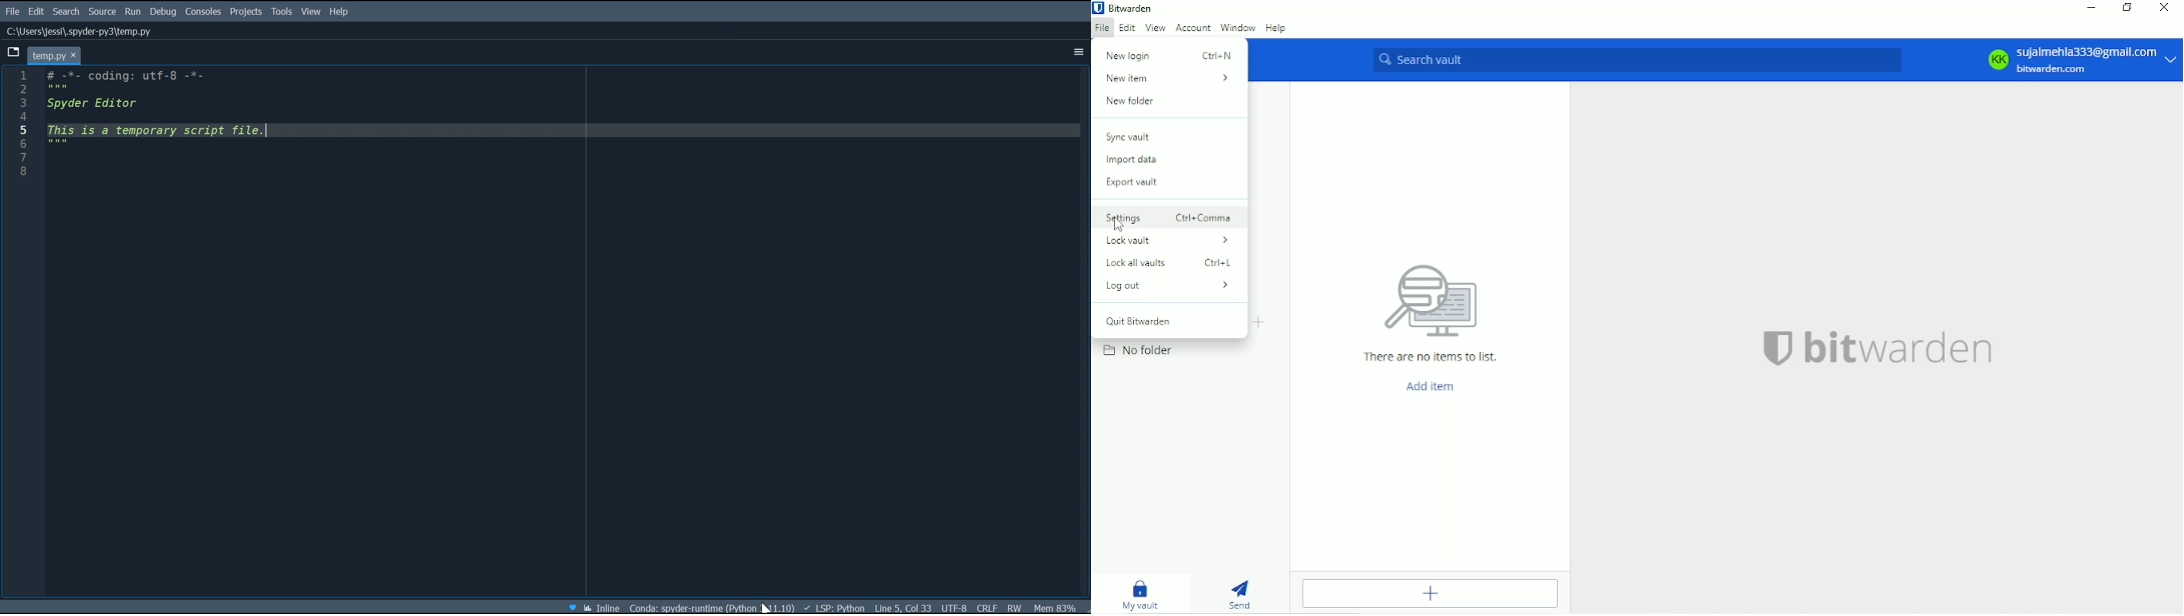 Image resolution: width=2184 pixels, height=616 pixels. What do you see at coordinates (988, 608) in the screenshot?
I see `File EQL Status` at bounding box center [988, 608].